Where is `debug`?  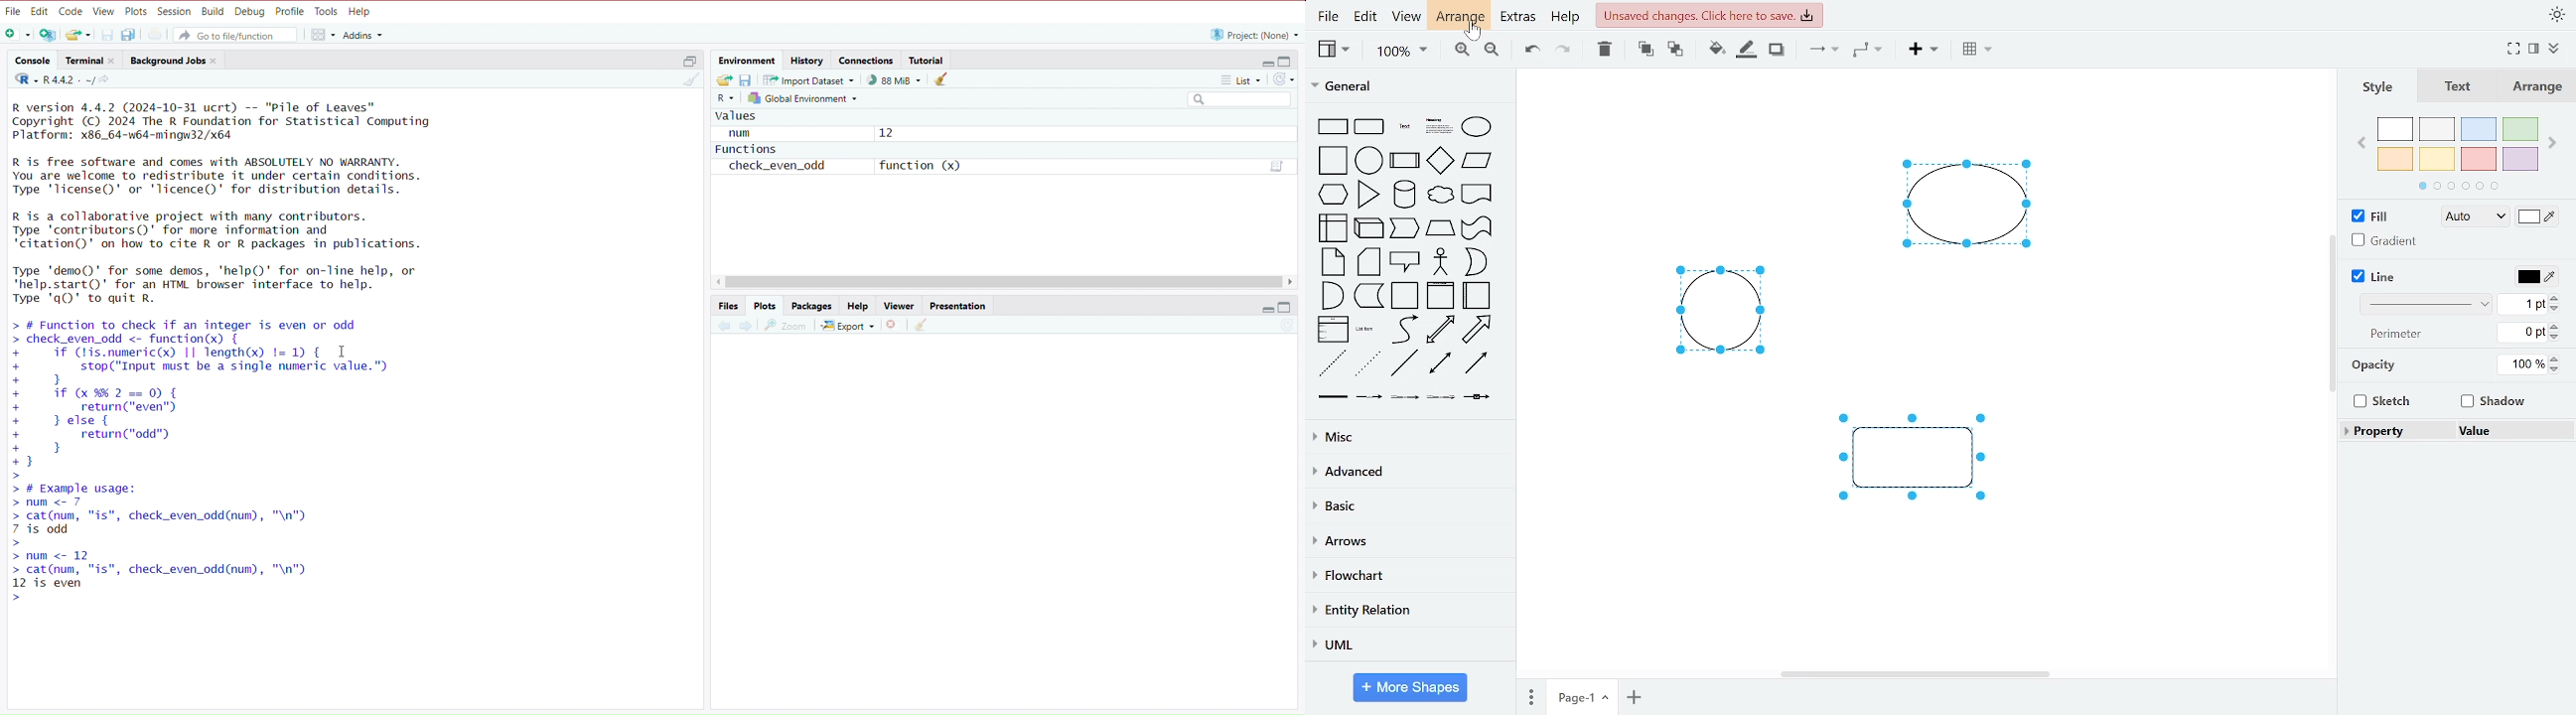 debug is located at coordinates (250, 12).